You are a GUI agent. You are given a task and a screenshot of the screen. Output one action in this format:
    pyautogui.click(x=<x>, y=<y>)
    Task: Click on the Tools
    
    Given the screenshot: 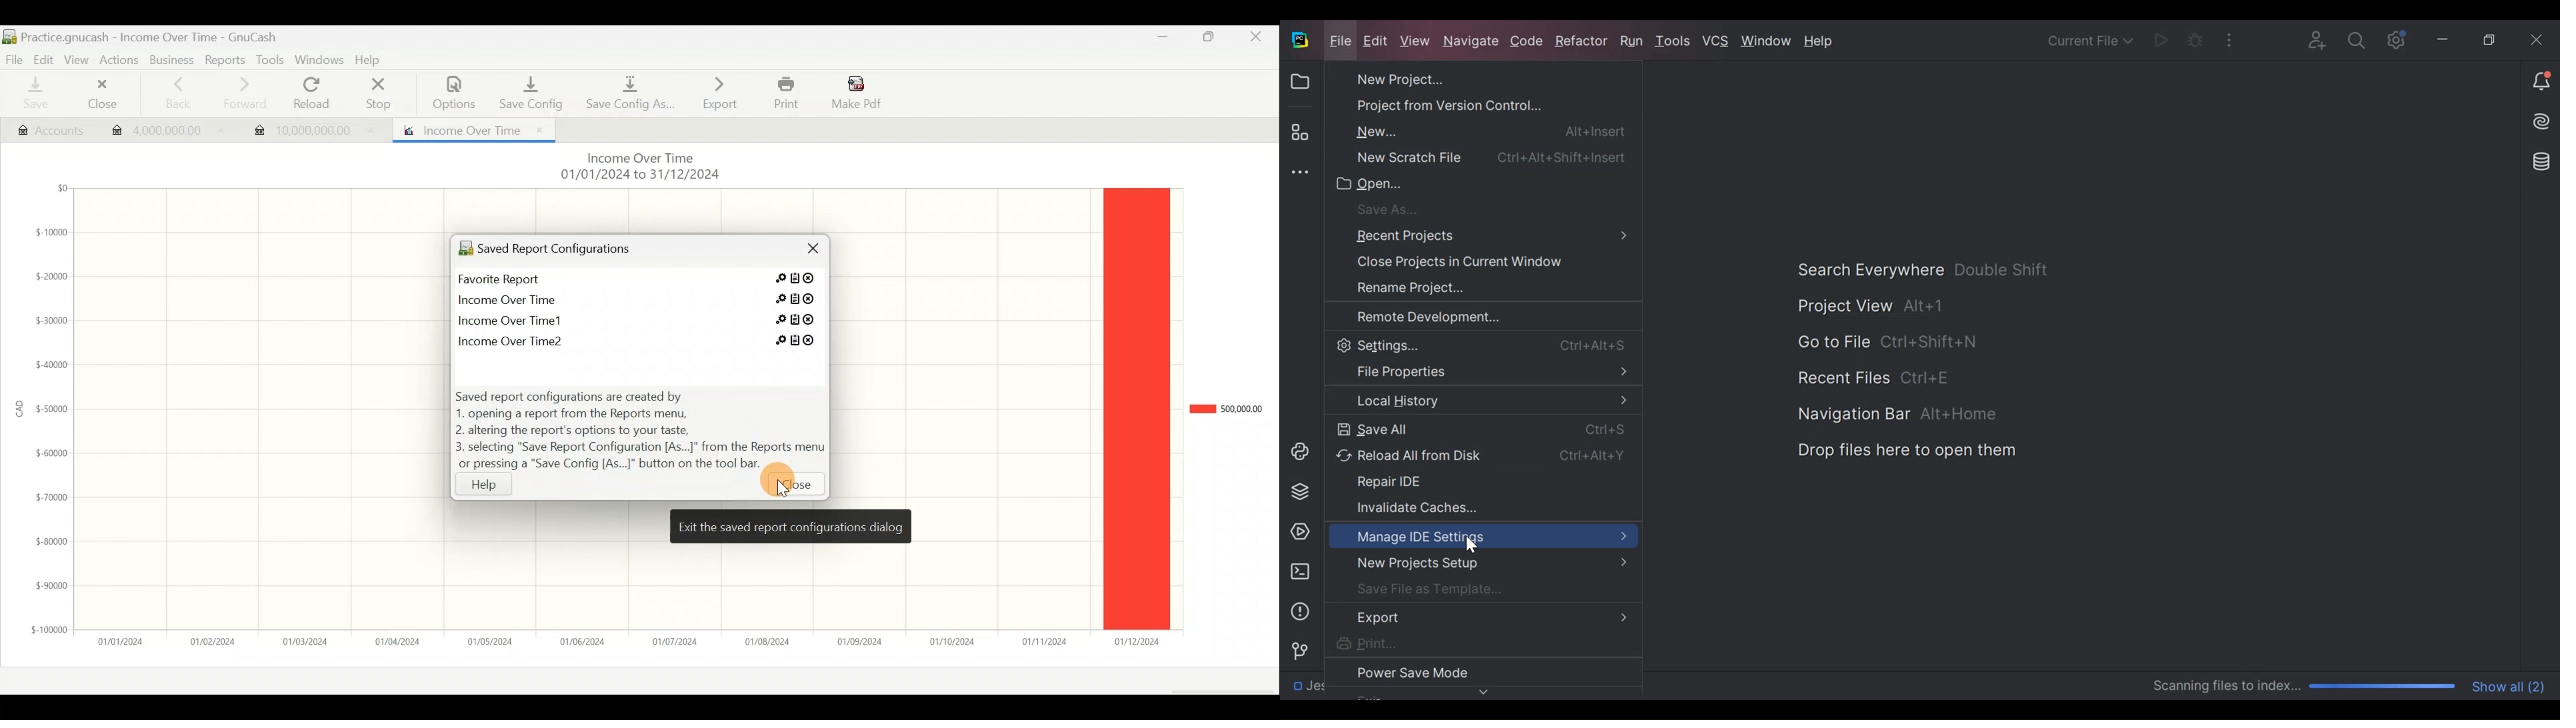 What is the action you would take?
    pyautogui.click(x=1675, y=42)
    